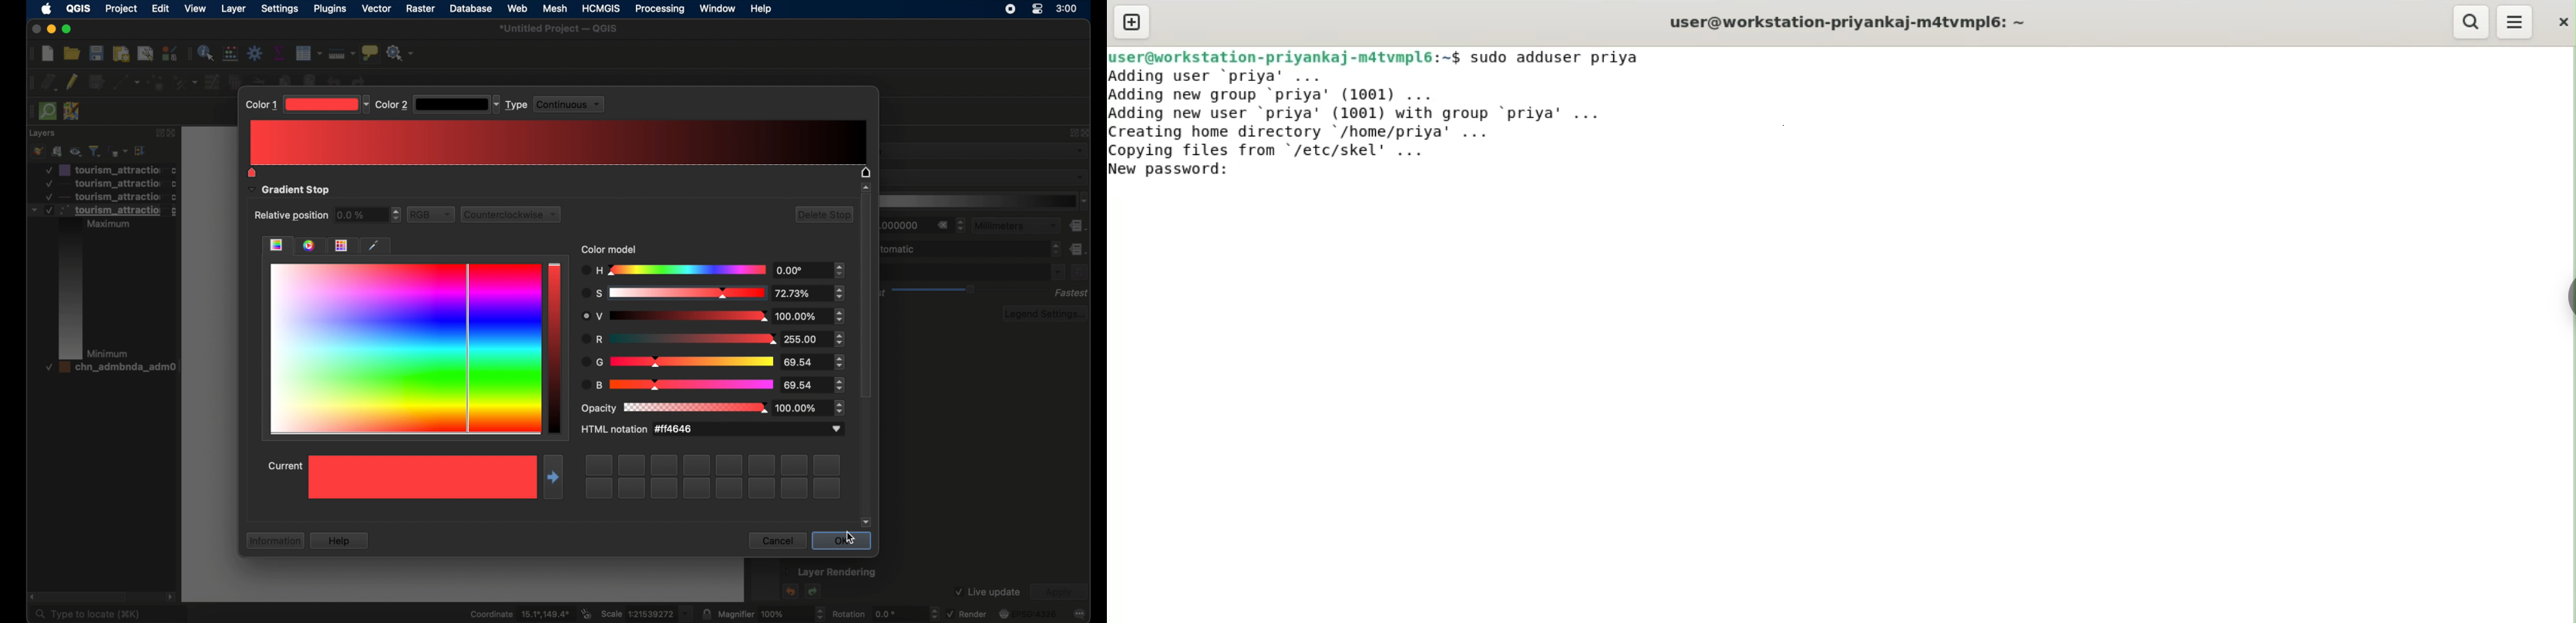  I want to click on cancel, so click(776, 541).